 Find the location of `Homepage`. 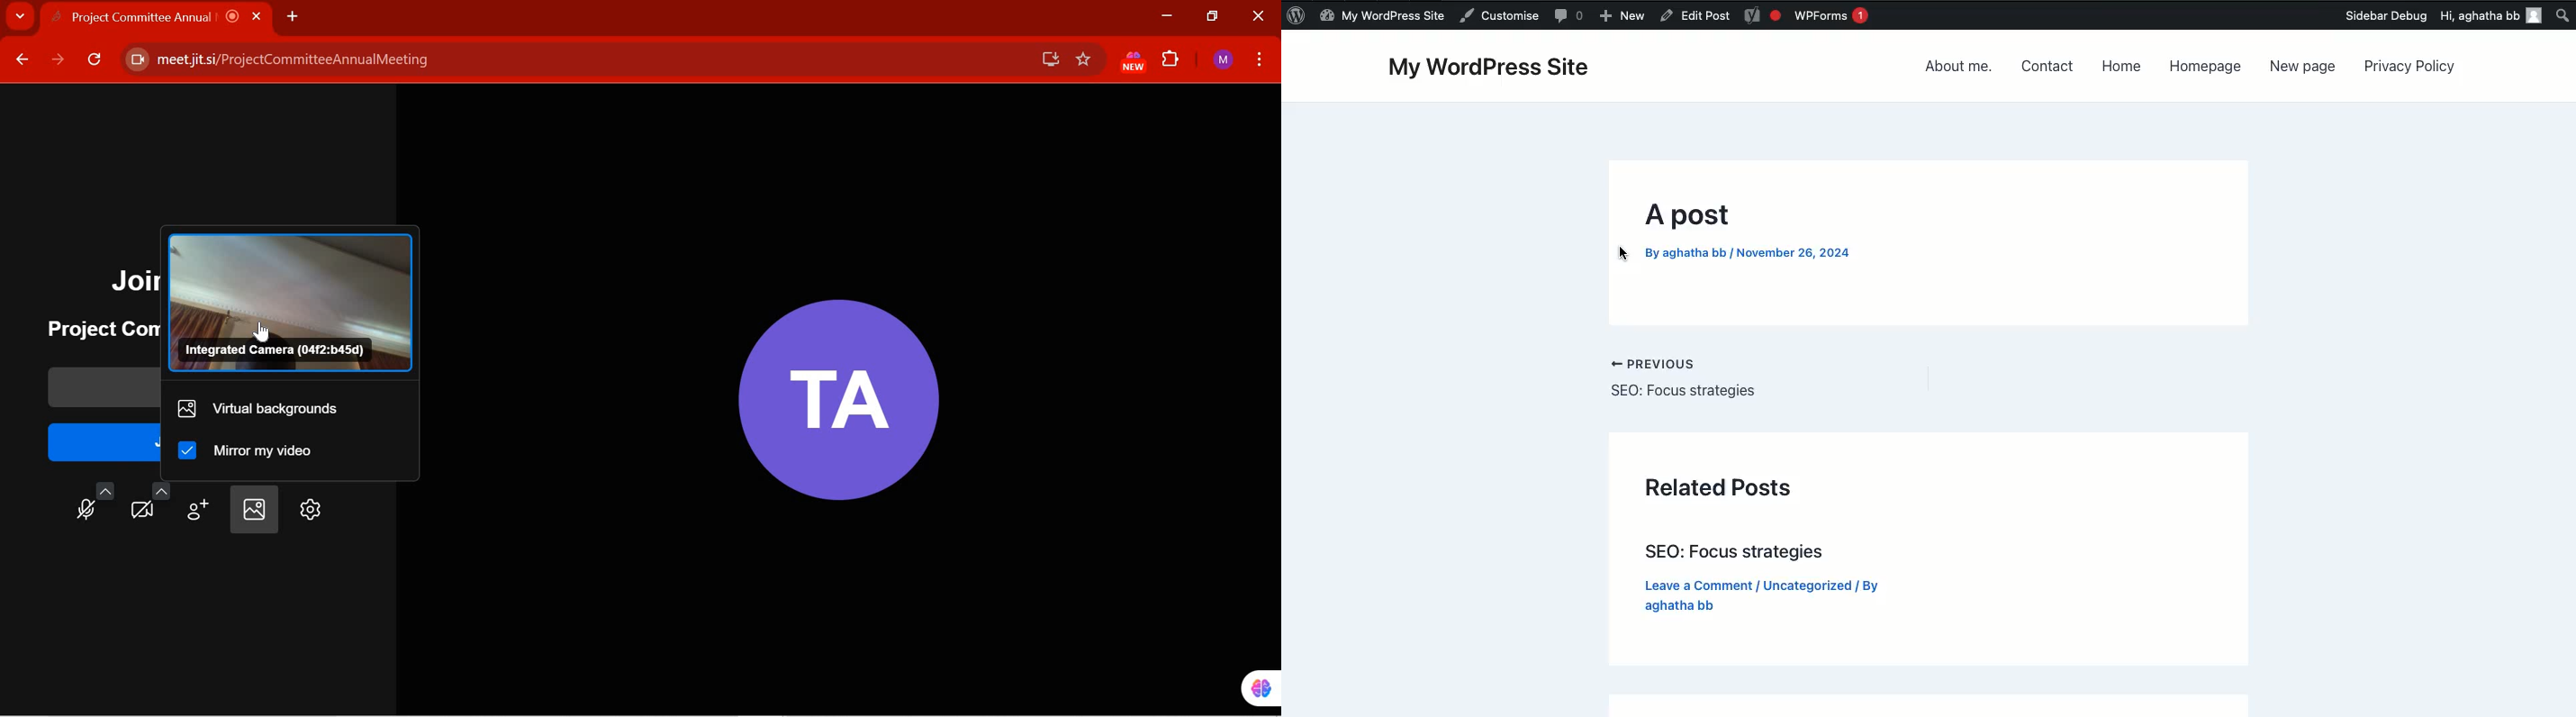

Homepage is located at coordinates (2207, 66).